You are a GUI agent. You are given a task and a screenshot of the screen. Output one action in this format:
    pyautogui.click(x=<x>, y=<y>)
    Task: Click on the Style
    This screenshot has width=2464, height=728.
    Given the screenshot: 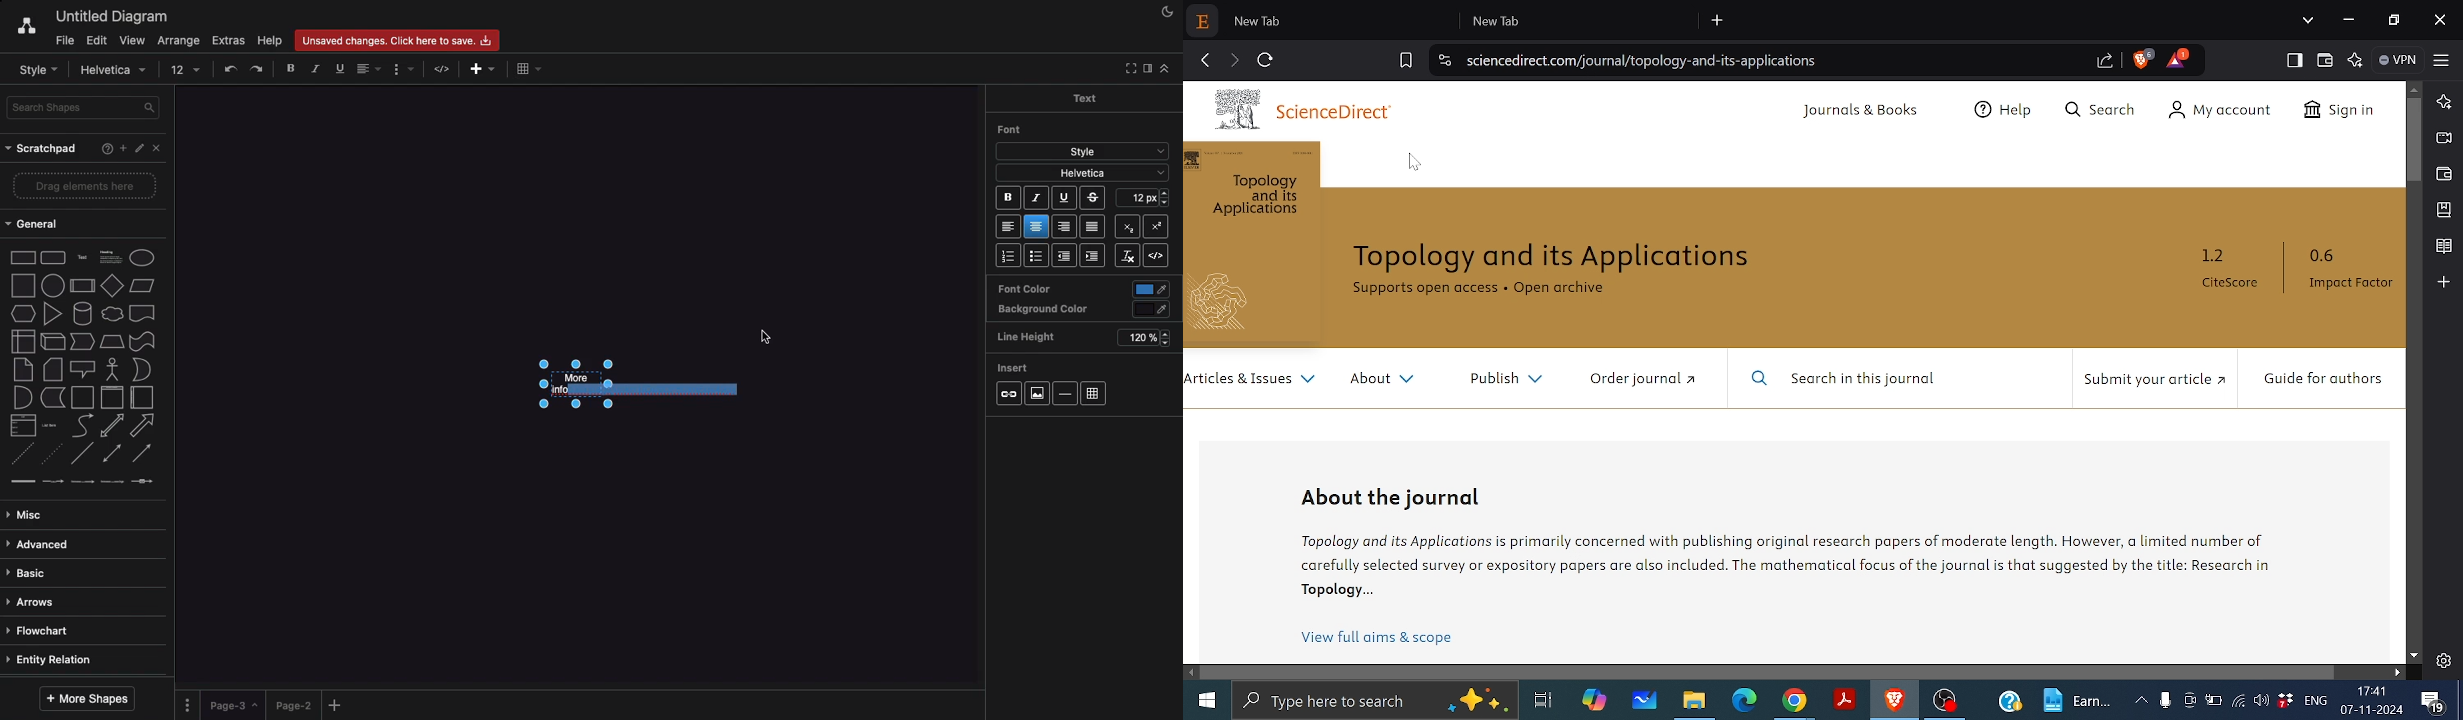 What is the action you would take?
    pyautogui.click(x=38, y=69)
    